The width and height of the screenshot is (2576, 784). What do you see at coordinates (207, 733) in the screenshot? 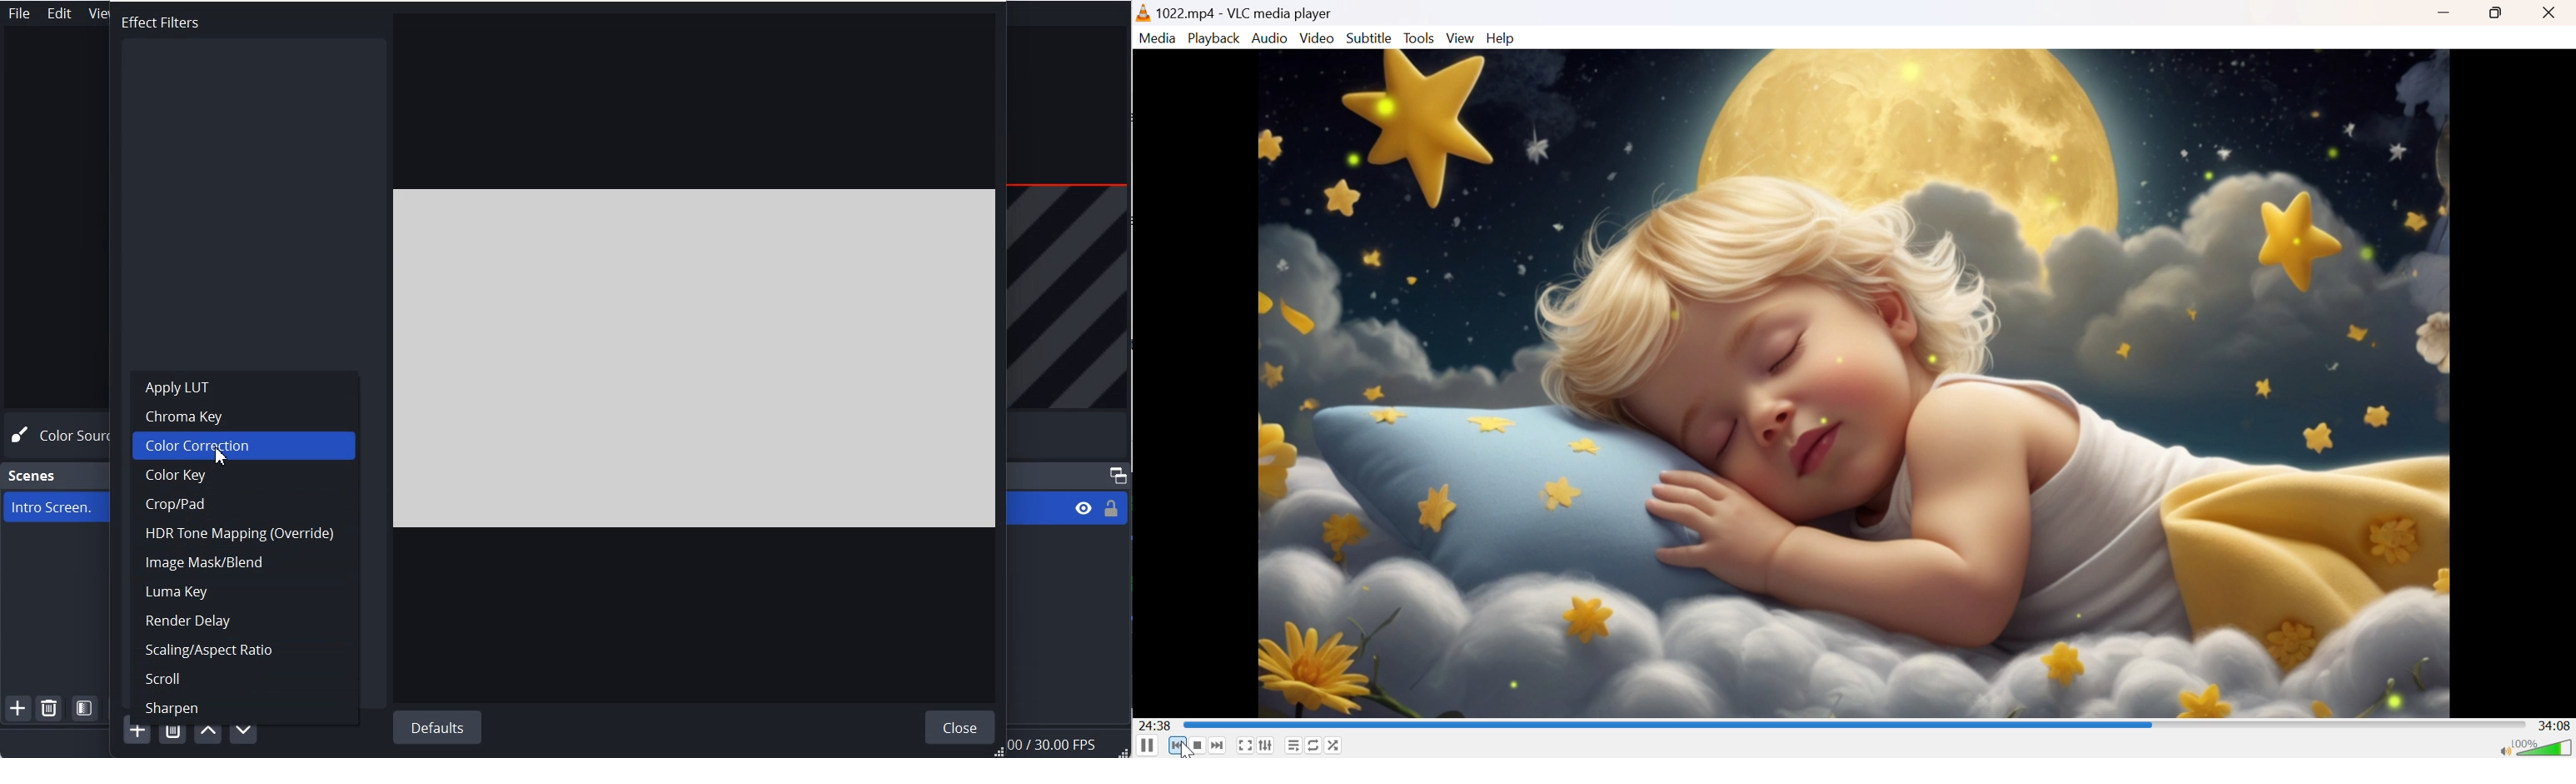
I see `Move filter up` at bounding box center [207, 733].